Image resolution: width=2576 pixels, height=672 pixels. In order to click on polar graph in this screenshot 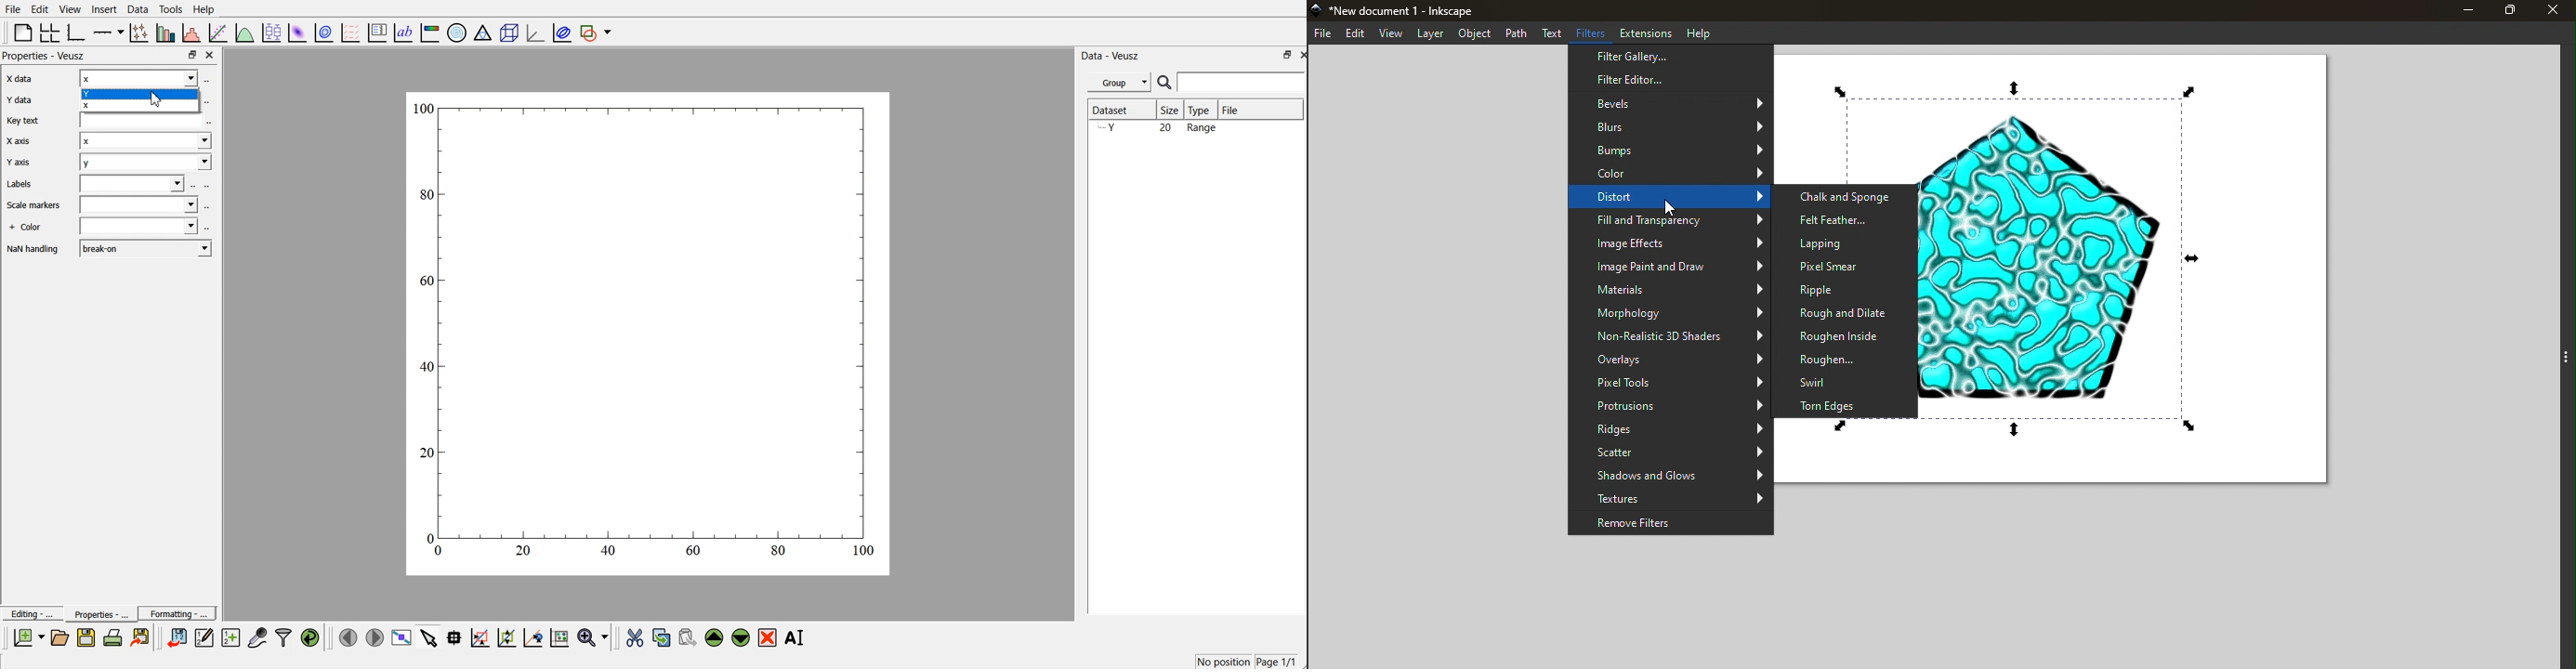, I will do `click(458, 31)`.